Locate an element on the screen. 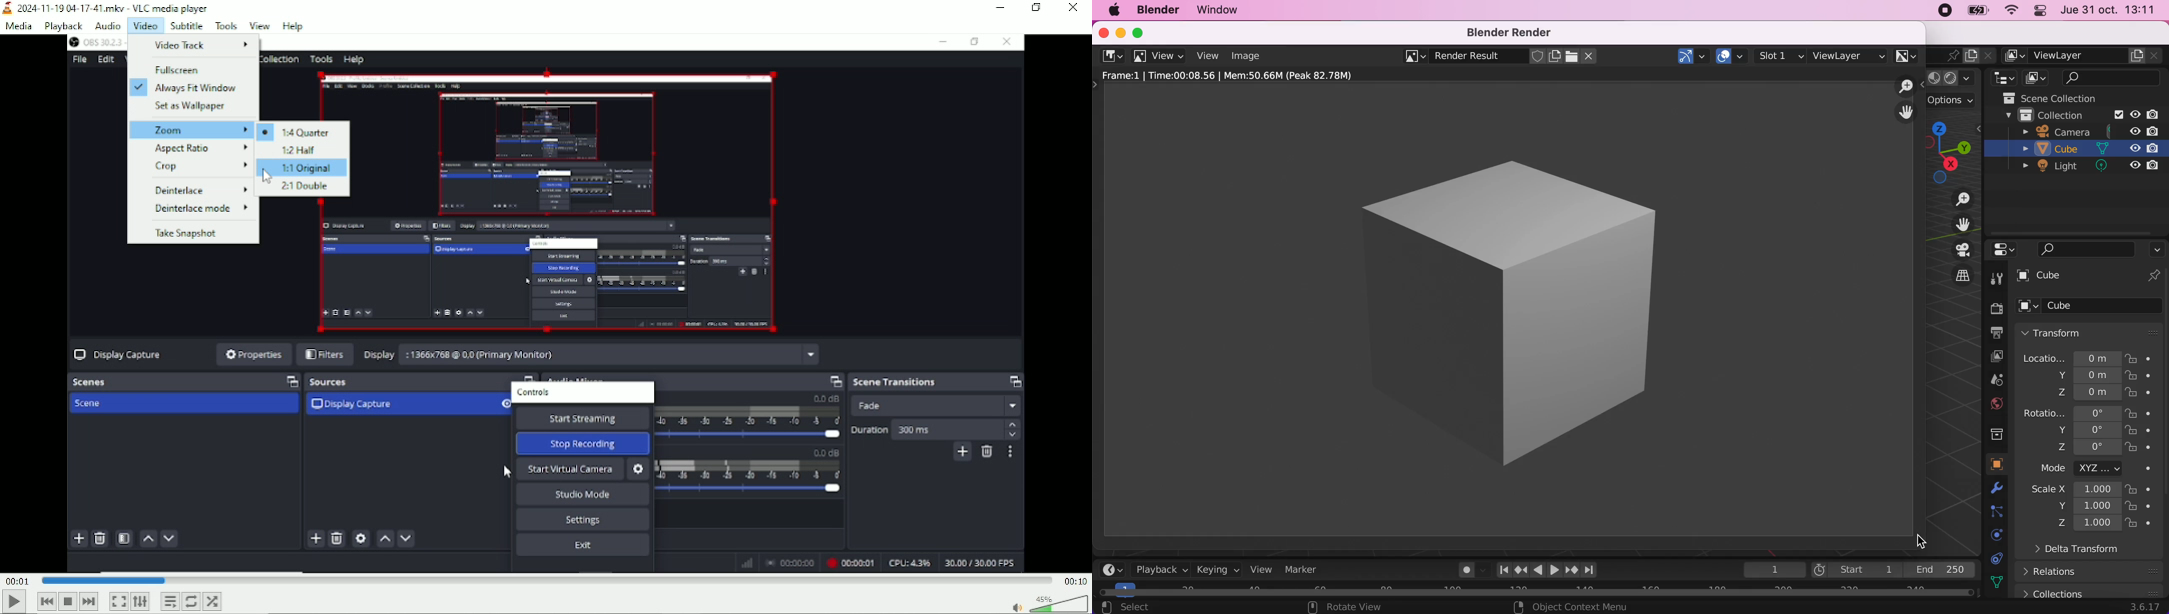  cube is located at coordinates (2091, 277).